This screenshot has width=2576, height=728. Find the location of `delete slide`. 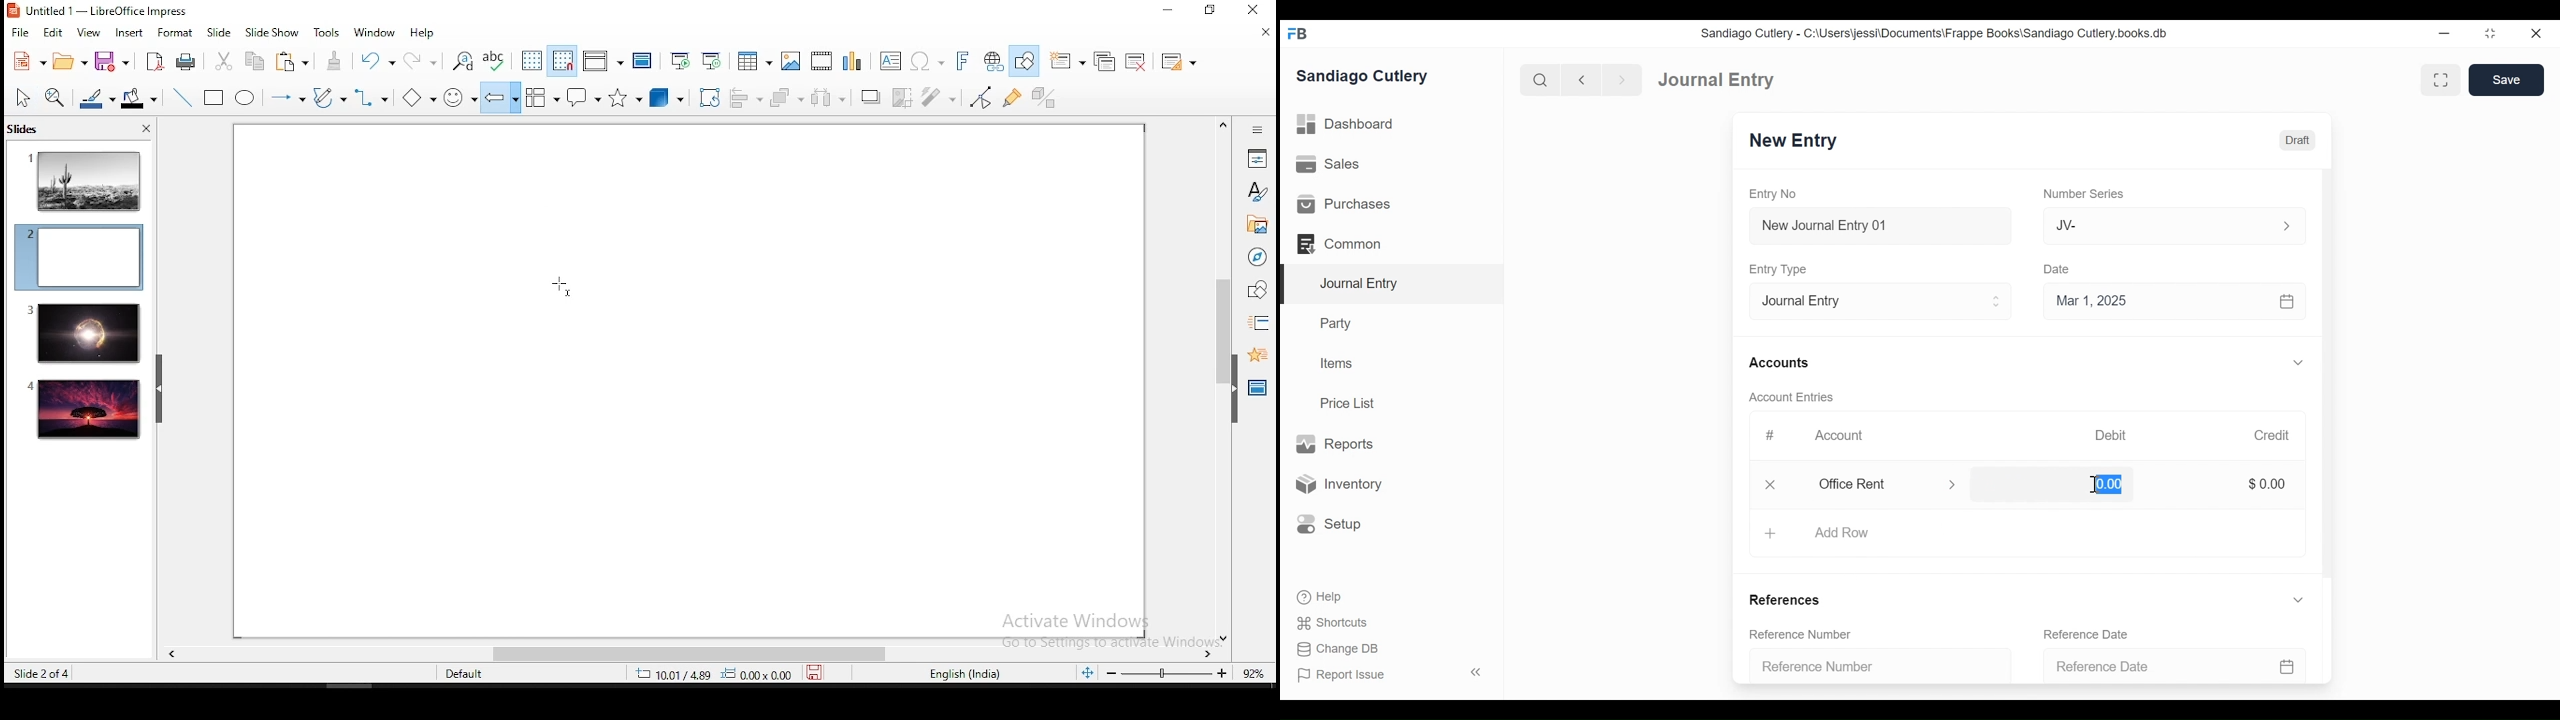

delete slide is located at coordinates (1139, 62).